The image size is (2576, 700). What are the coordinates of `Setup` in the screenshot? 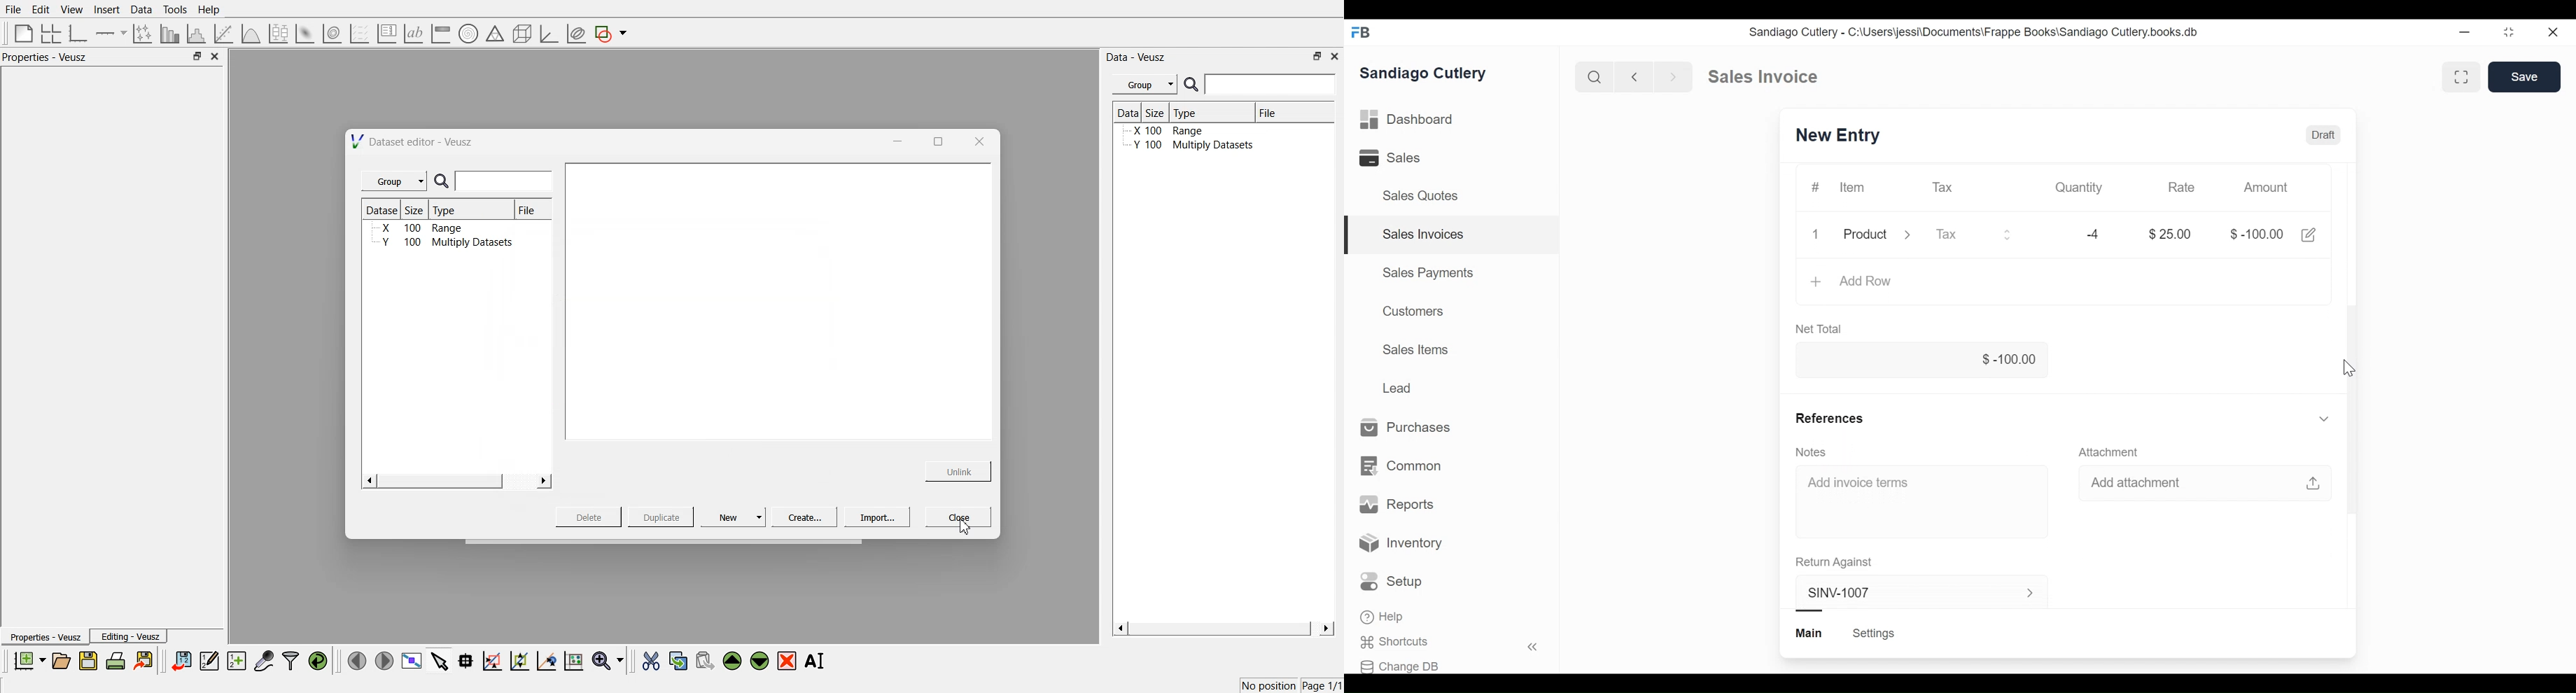 It's located at (1391, 581).